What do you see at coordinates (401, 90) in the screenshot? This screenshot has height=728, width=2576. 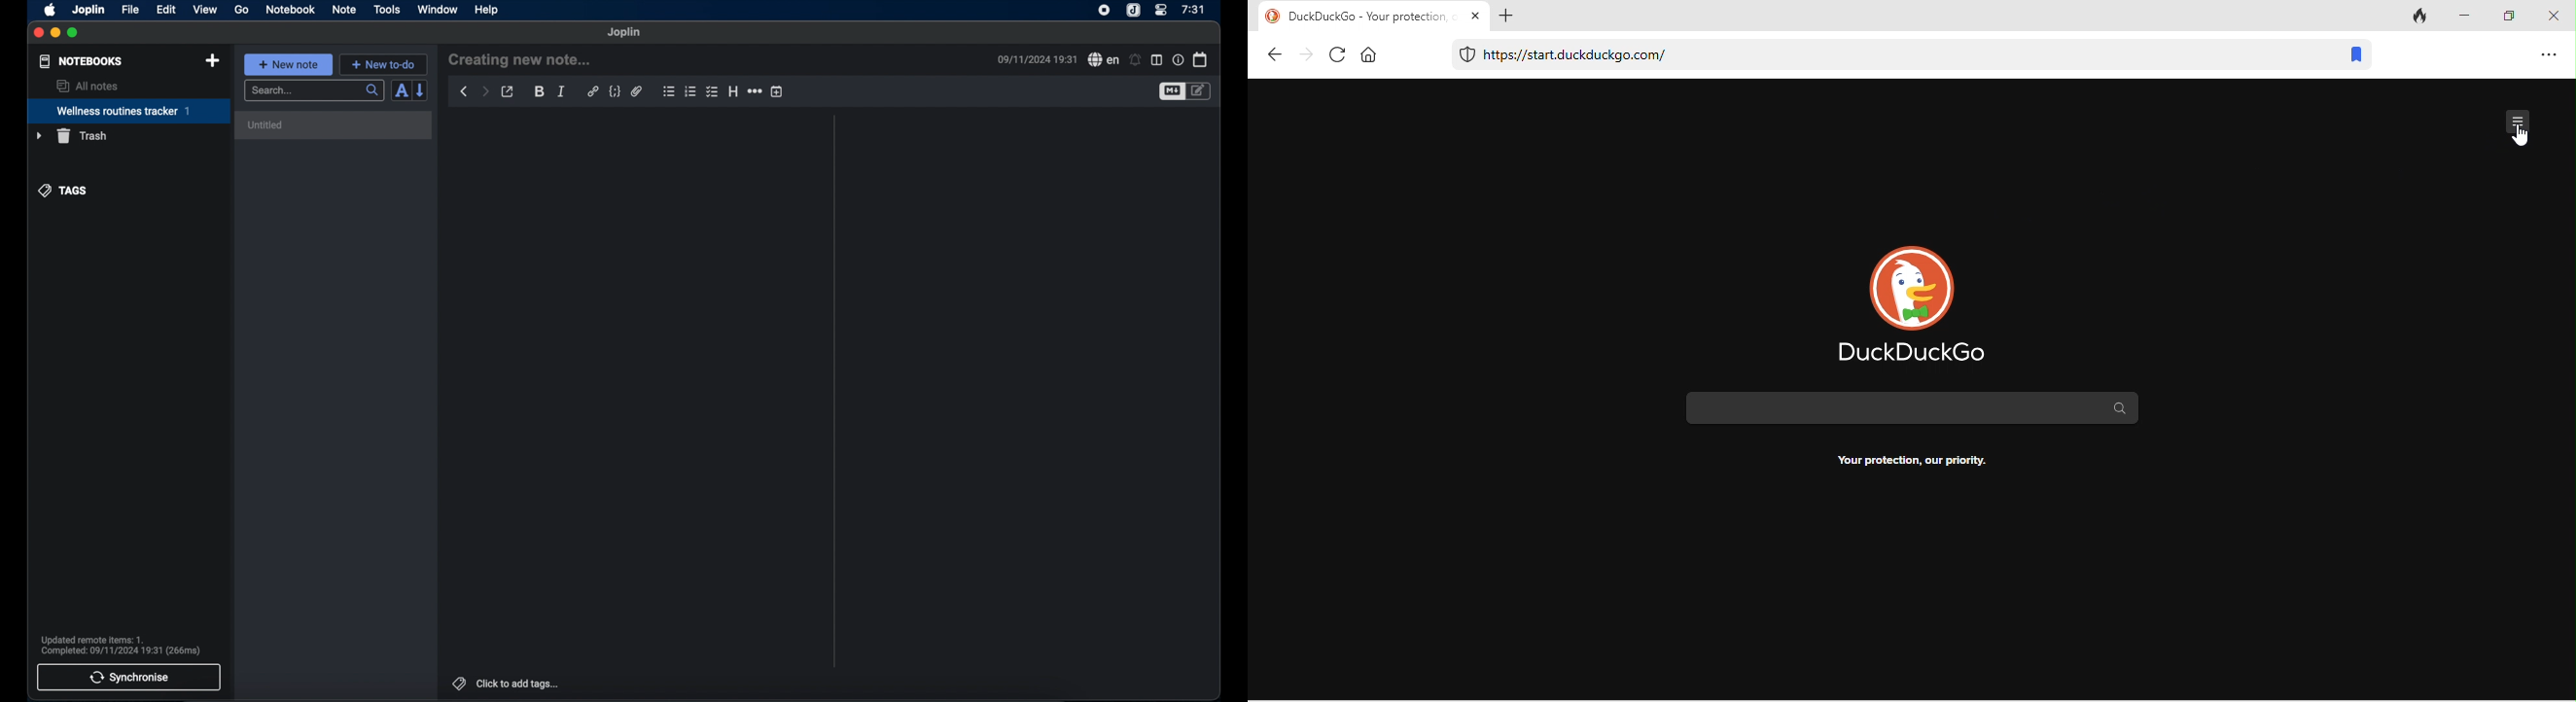 I see `toggle sort order field` at bounding box center [401, 90].